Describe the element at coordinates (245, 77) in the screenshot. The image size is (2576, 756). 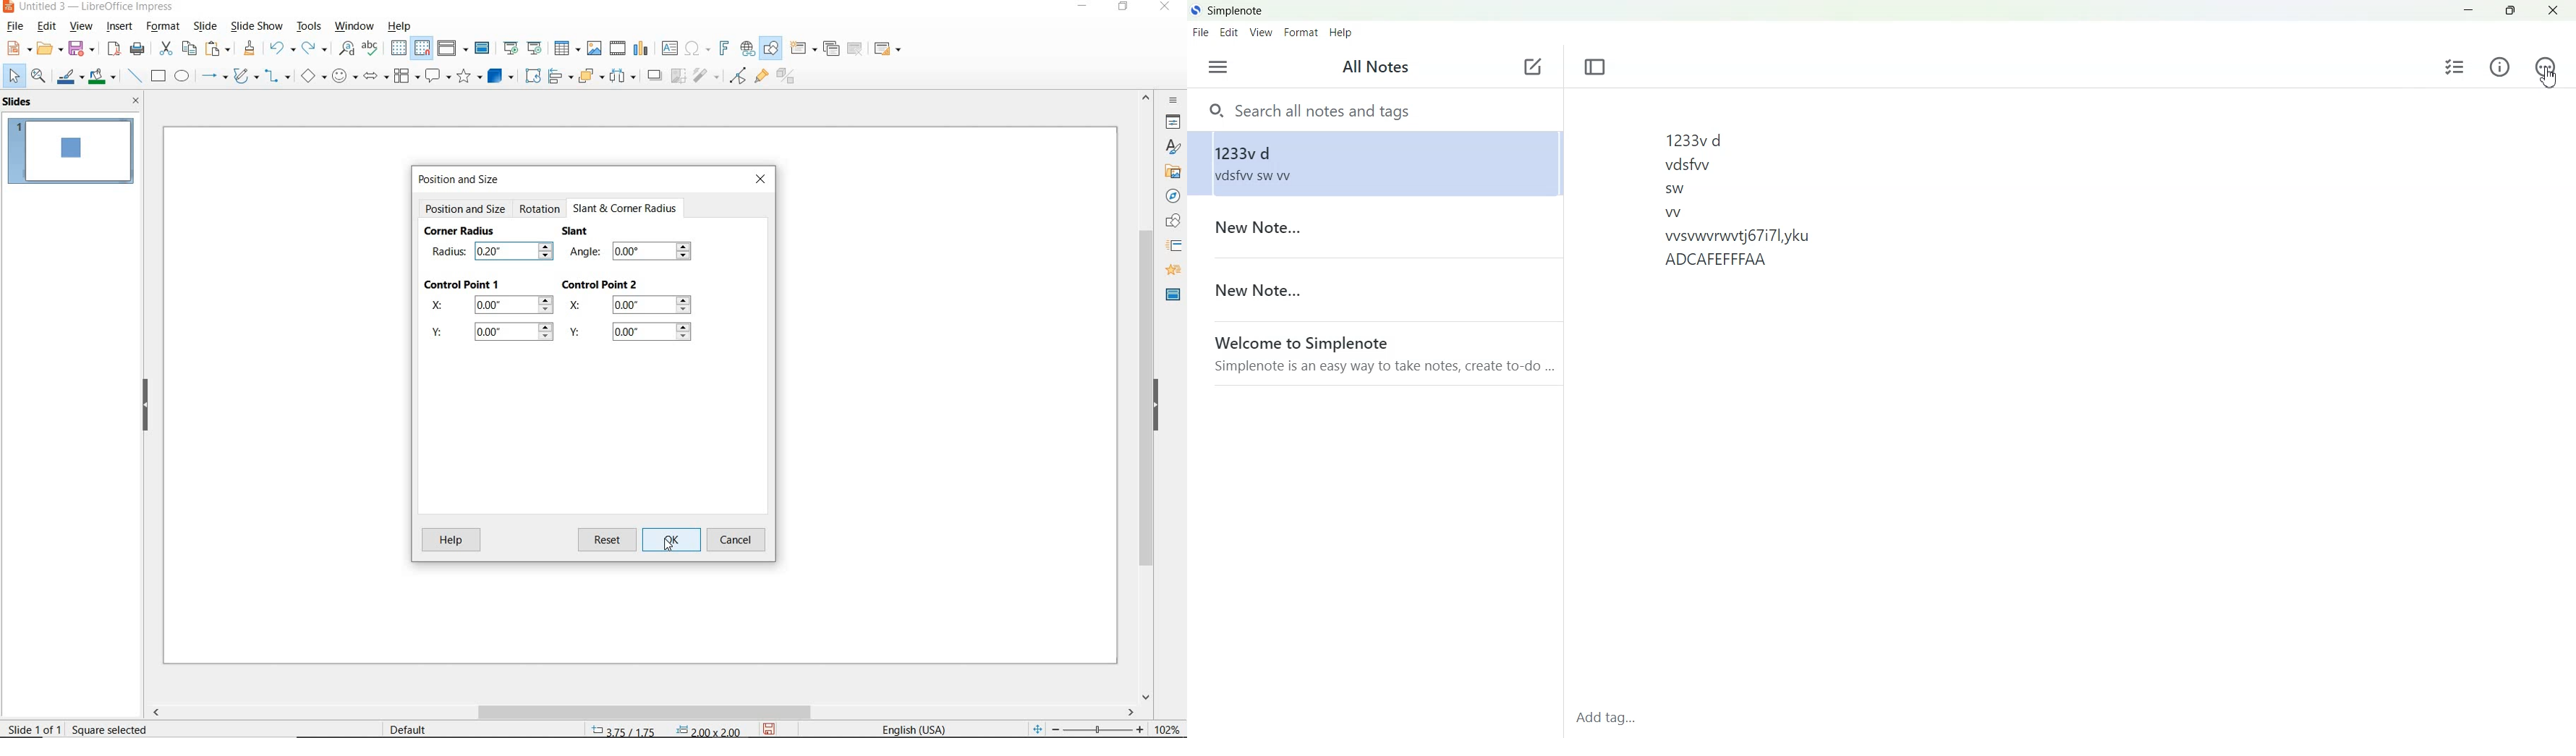
I see `curves and polygons` at that location.